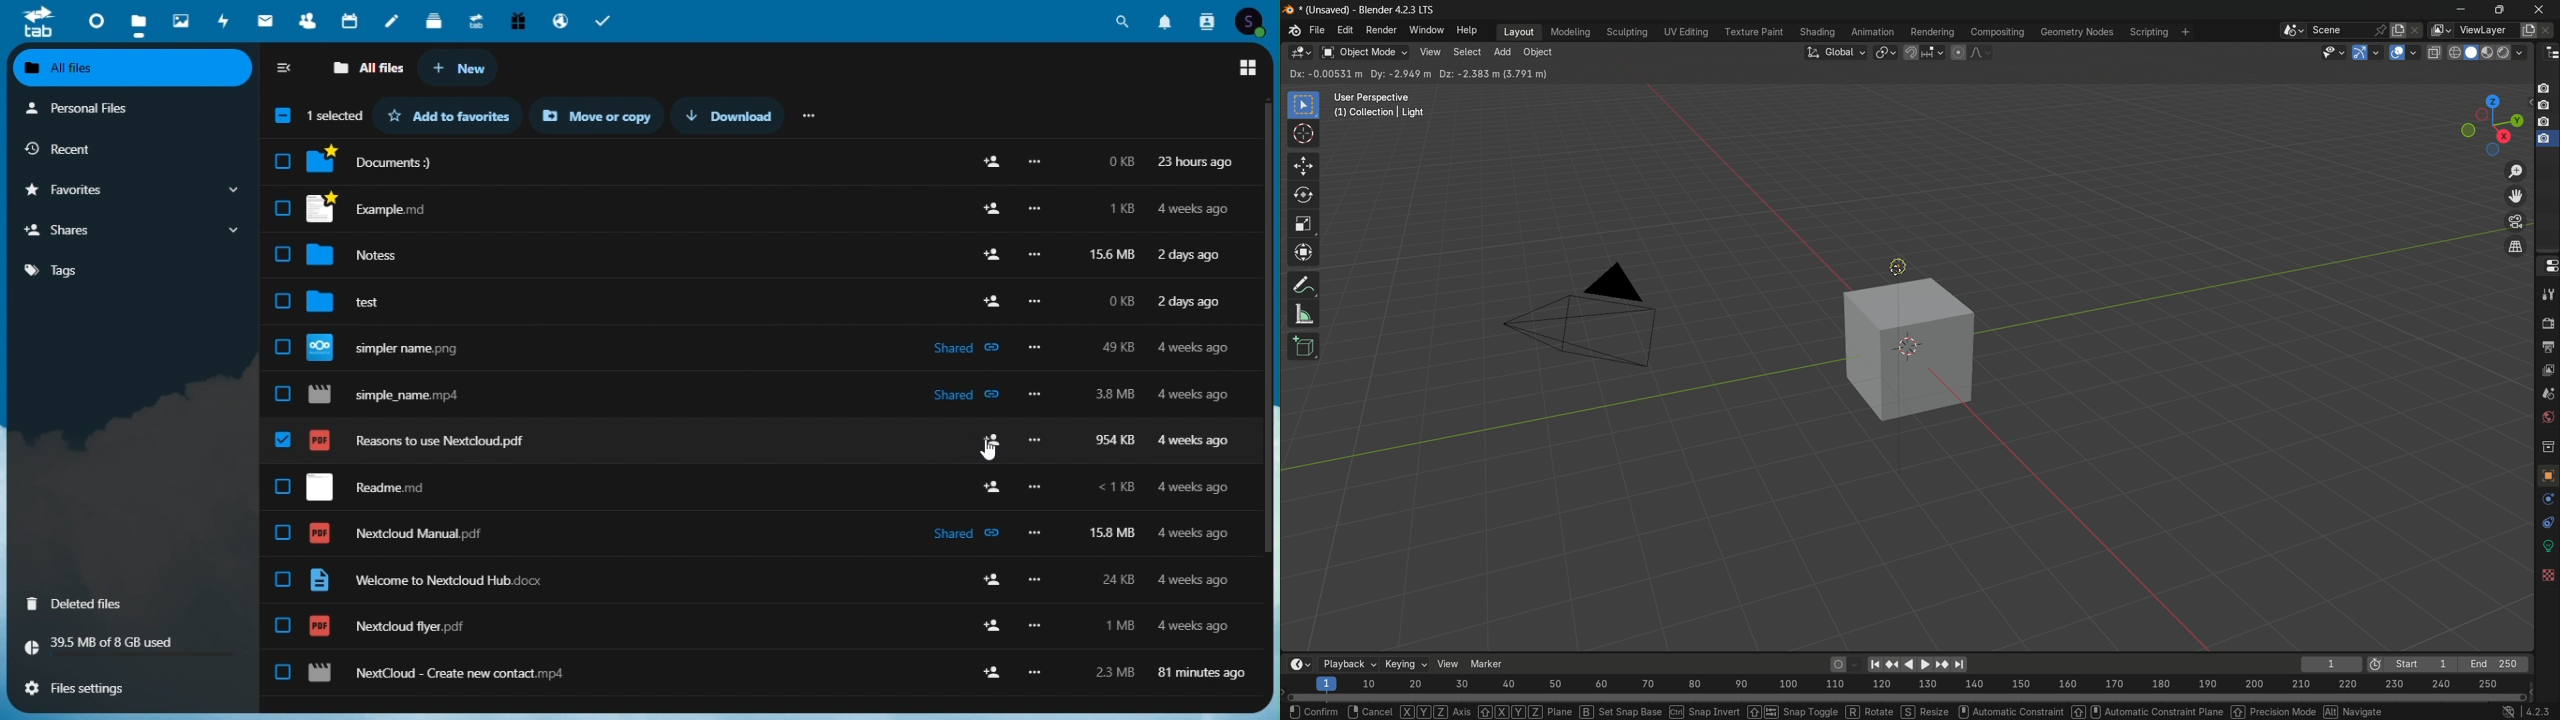 Image resolution: width=2576 pixels, height=728 pixels. Describe the element at coordinates (1193, 349) in the screenshot. I see `4 weeks ago` at that location.